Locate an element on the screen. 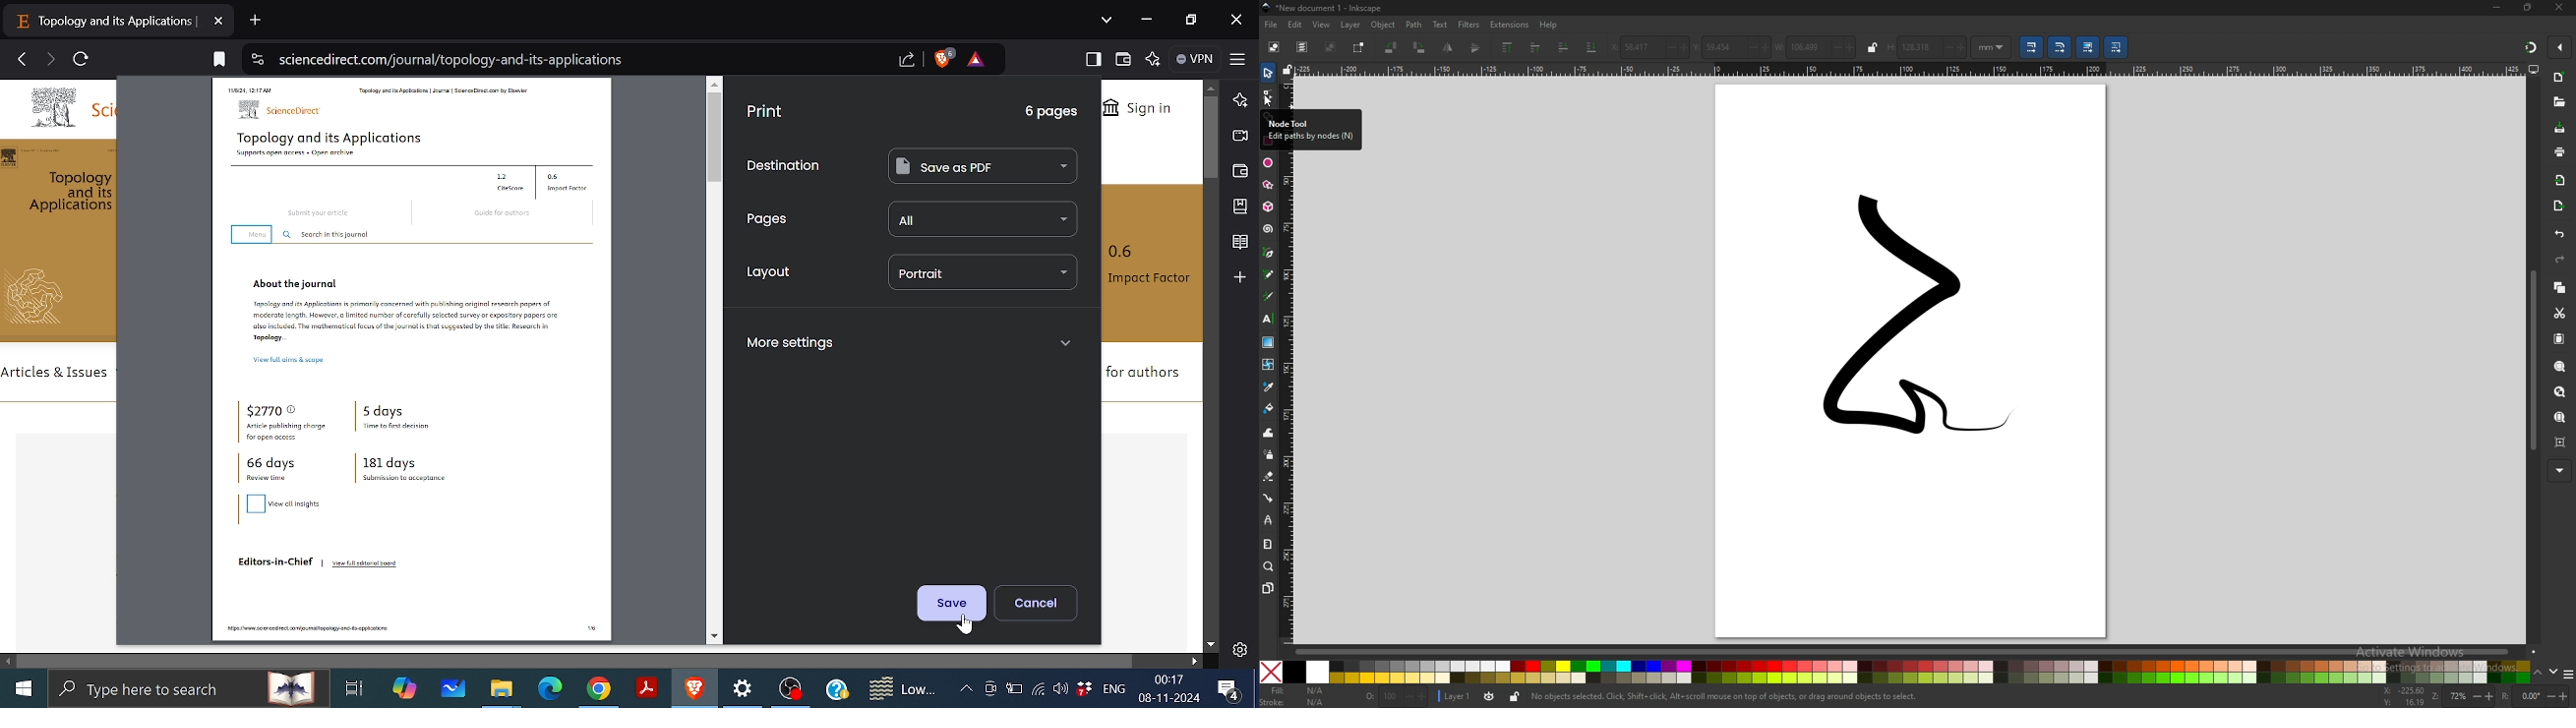 The height and width of the screenshot is (728, 2576). paste is located at coordinates (2560, 338).